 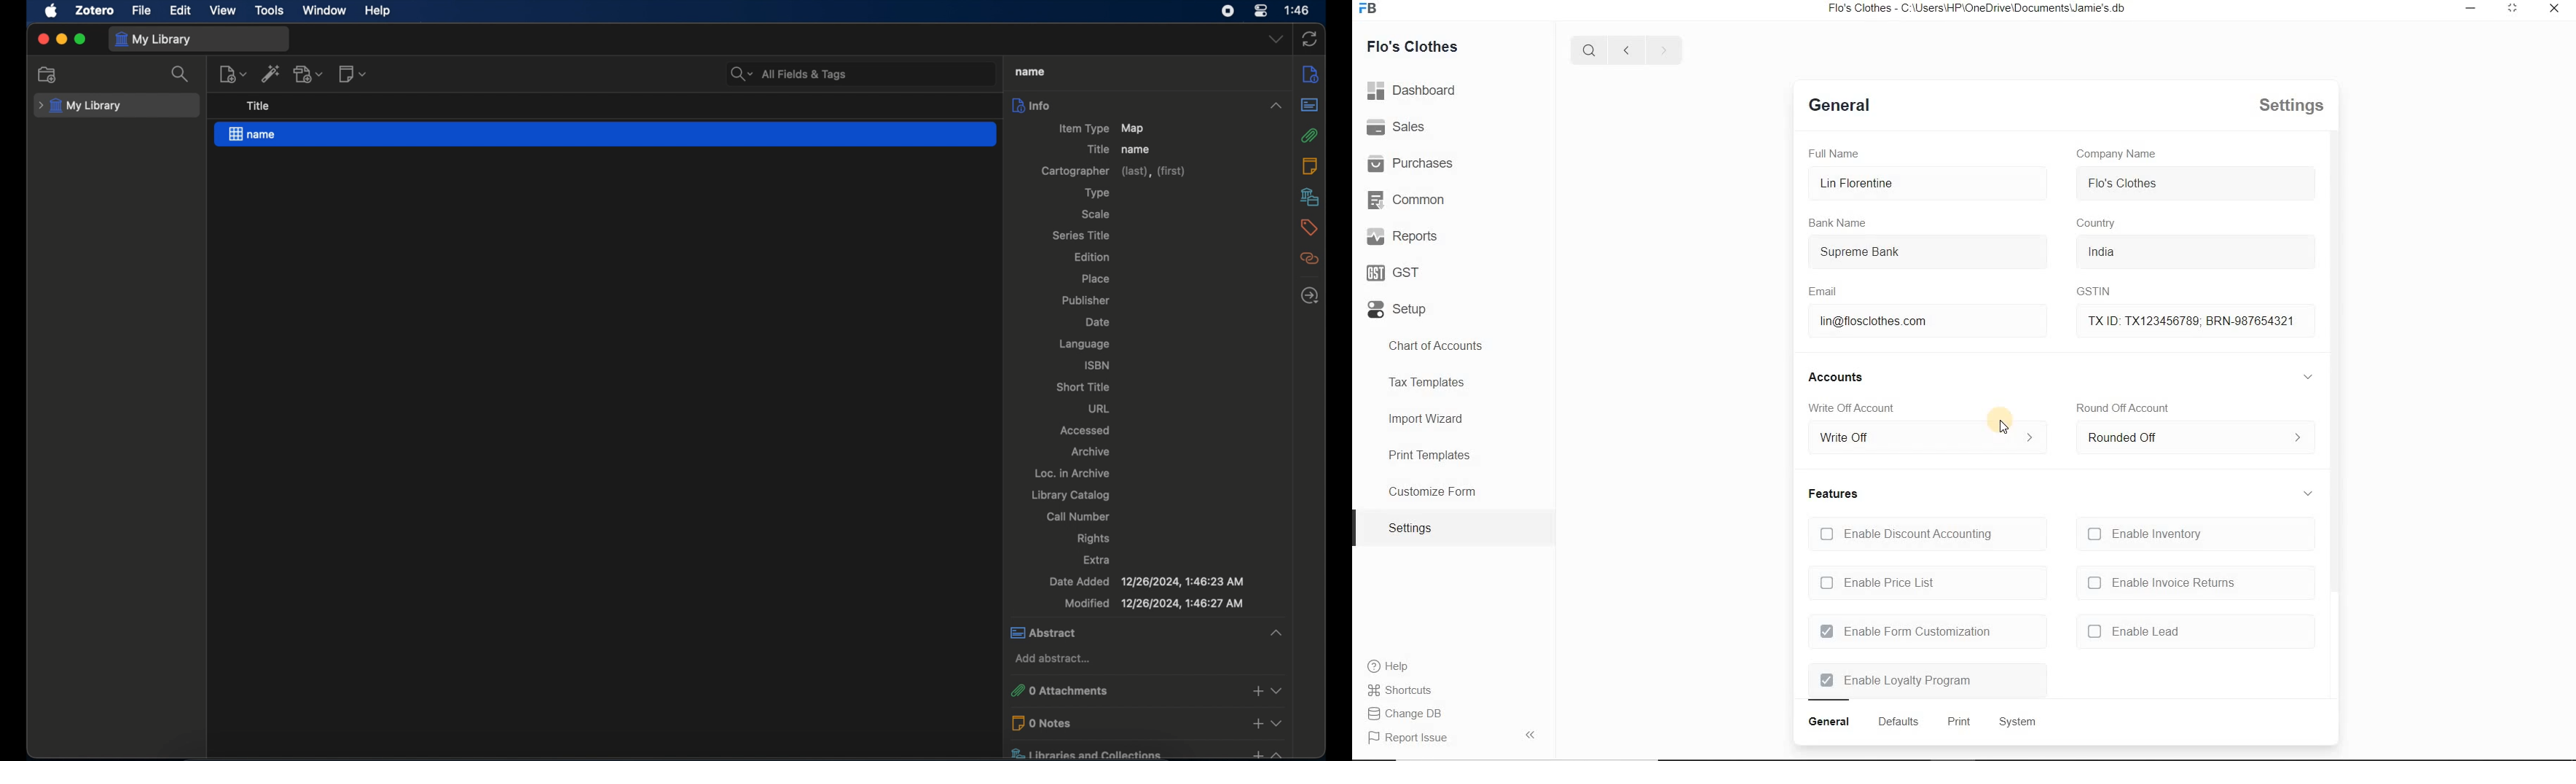 What do you see at coordinates (325, 9) in the screenshot?
I see `window` at bounding box center [325, 9].